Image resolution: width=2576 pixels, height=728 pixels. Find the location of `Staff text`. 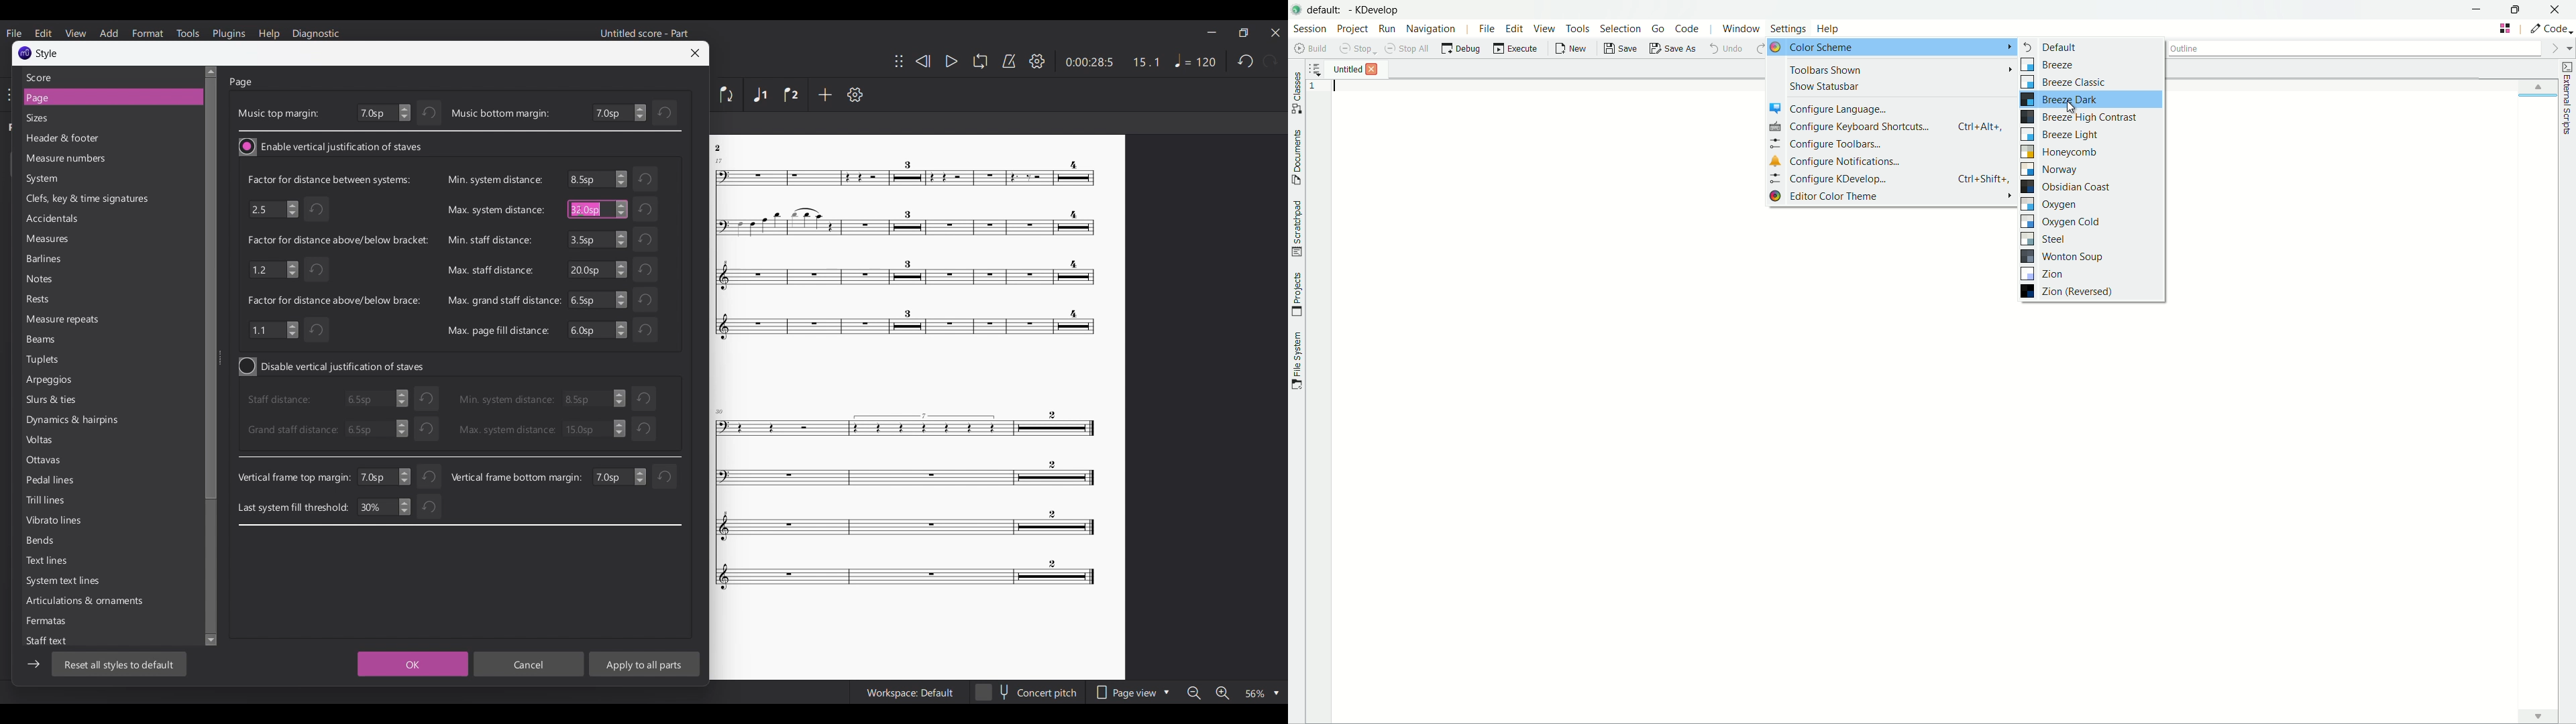

Staff text is located at coordinates (56, 642).